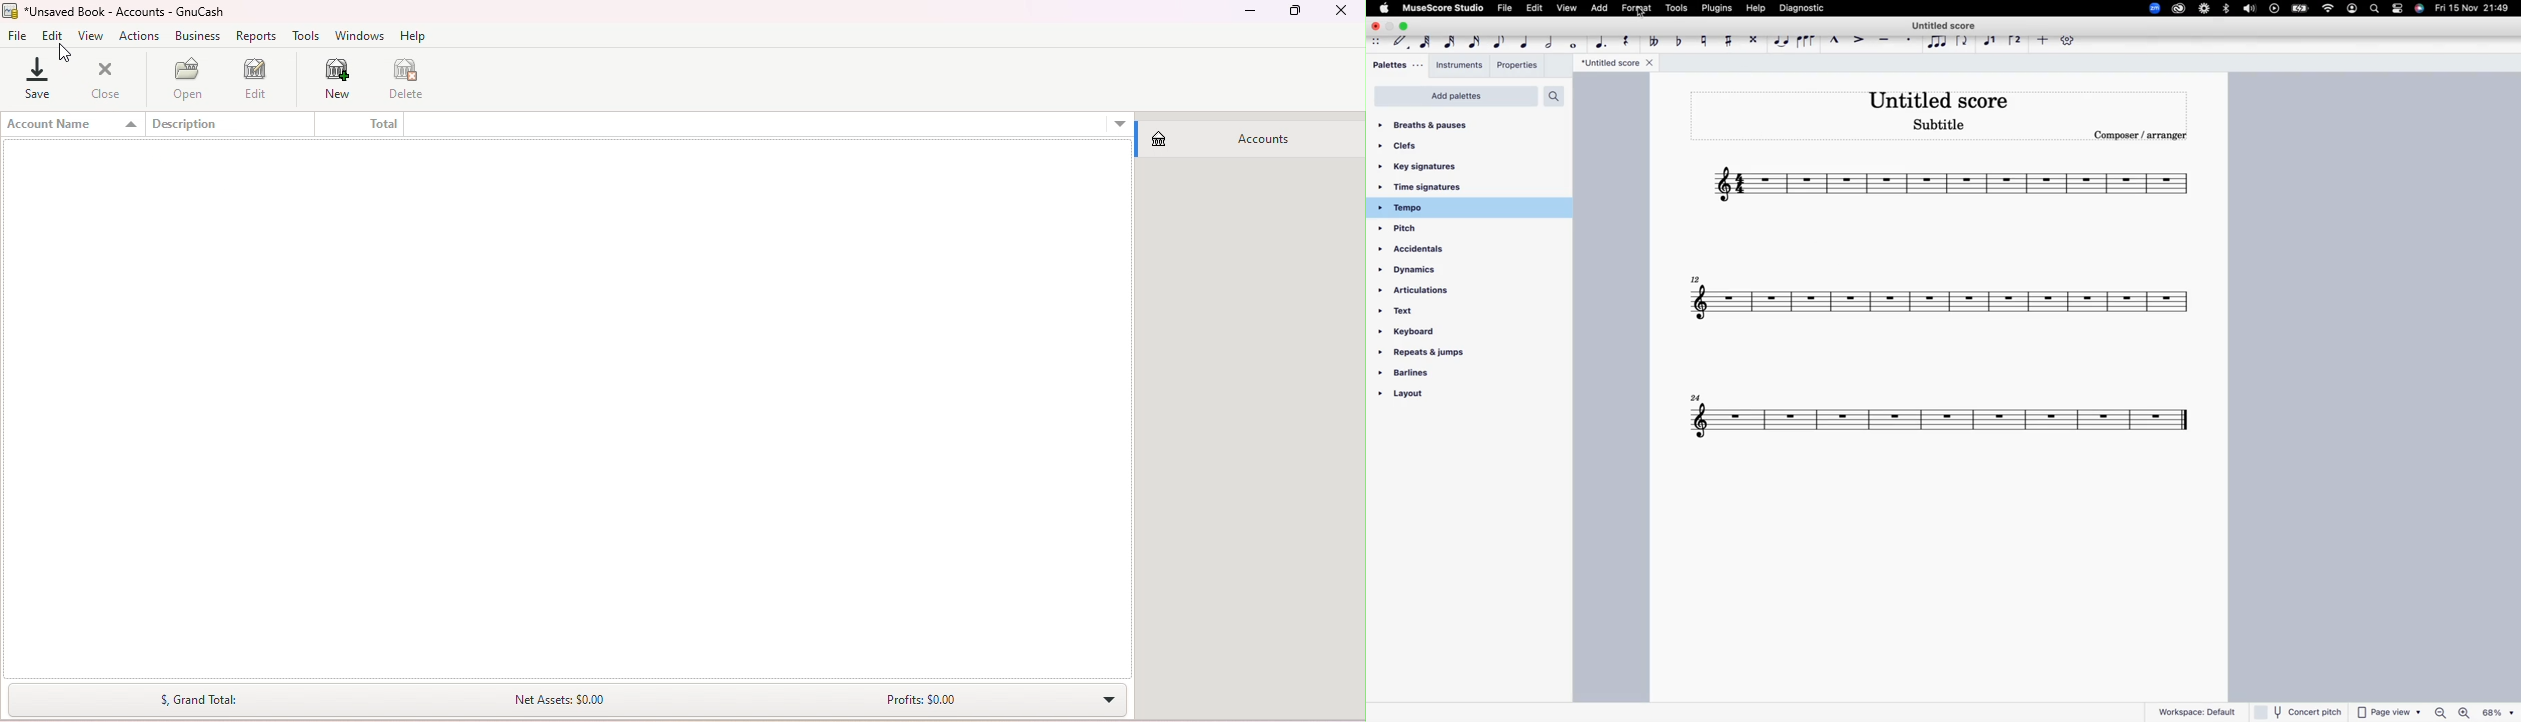  What do you see at coordinates (1341, 13) in the screenshot?
I see `Close` at bounding box center [1341, 13].